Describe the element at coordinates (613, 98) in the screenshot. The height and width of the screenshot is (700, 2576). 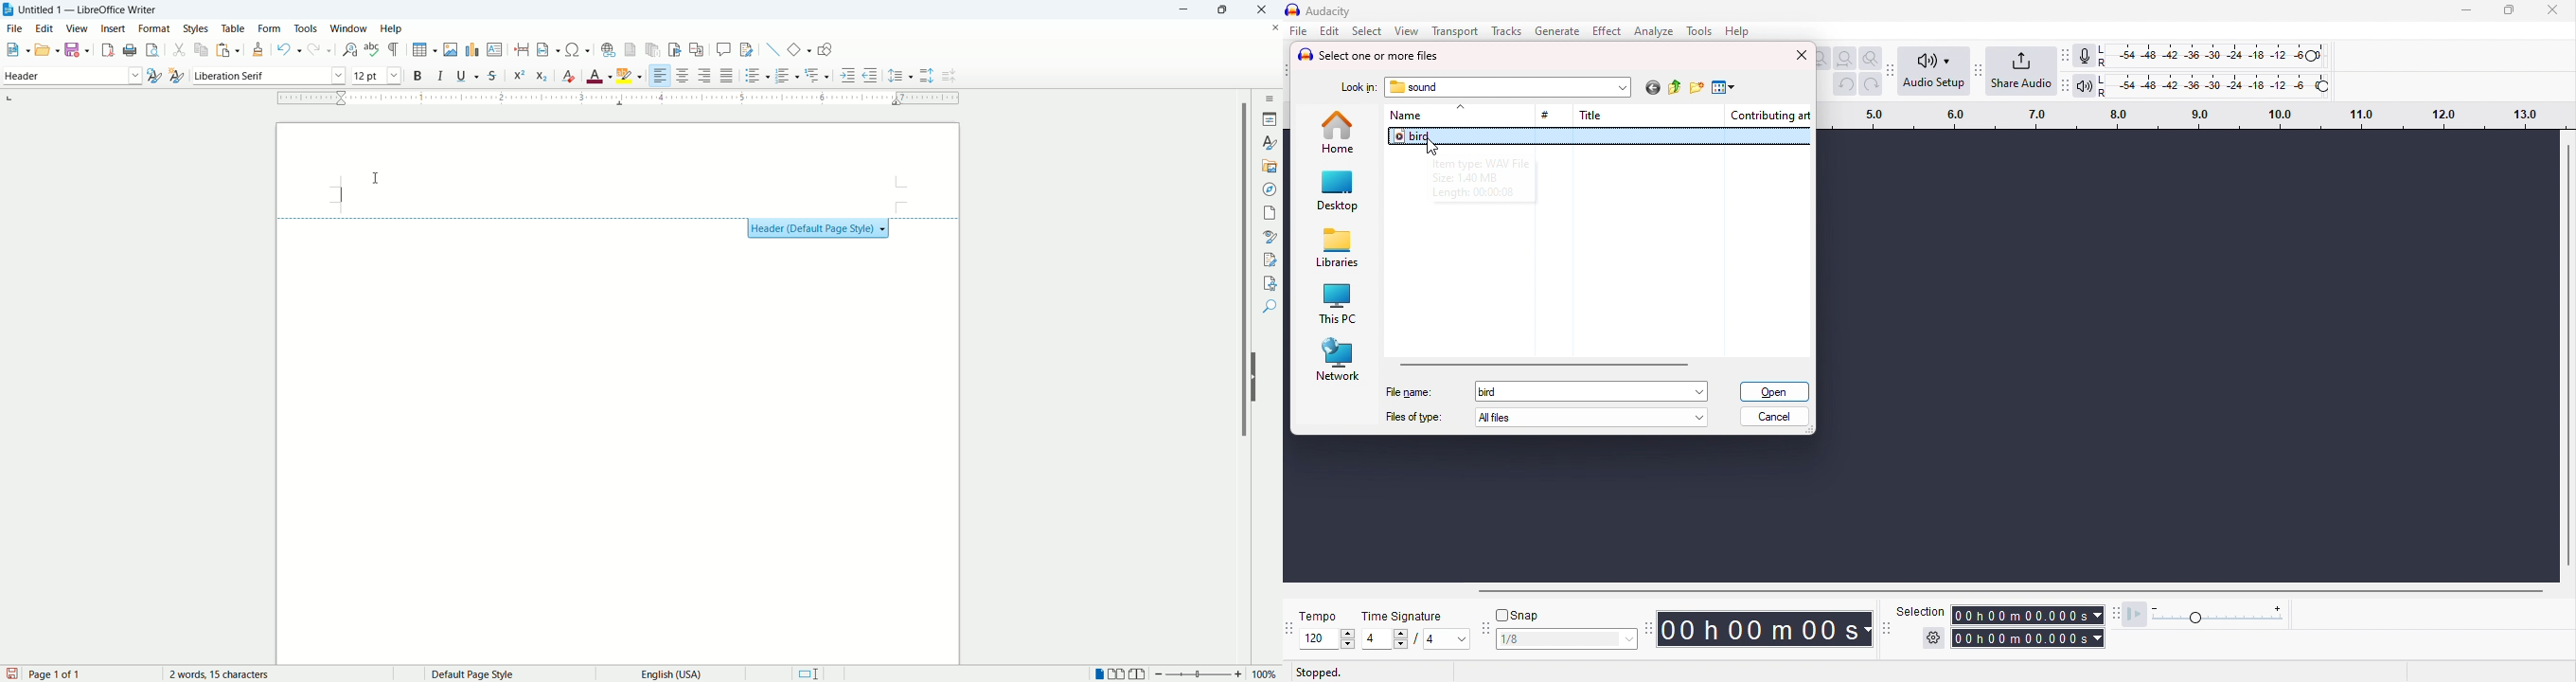
I see `ruler` at that location.